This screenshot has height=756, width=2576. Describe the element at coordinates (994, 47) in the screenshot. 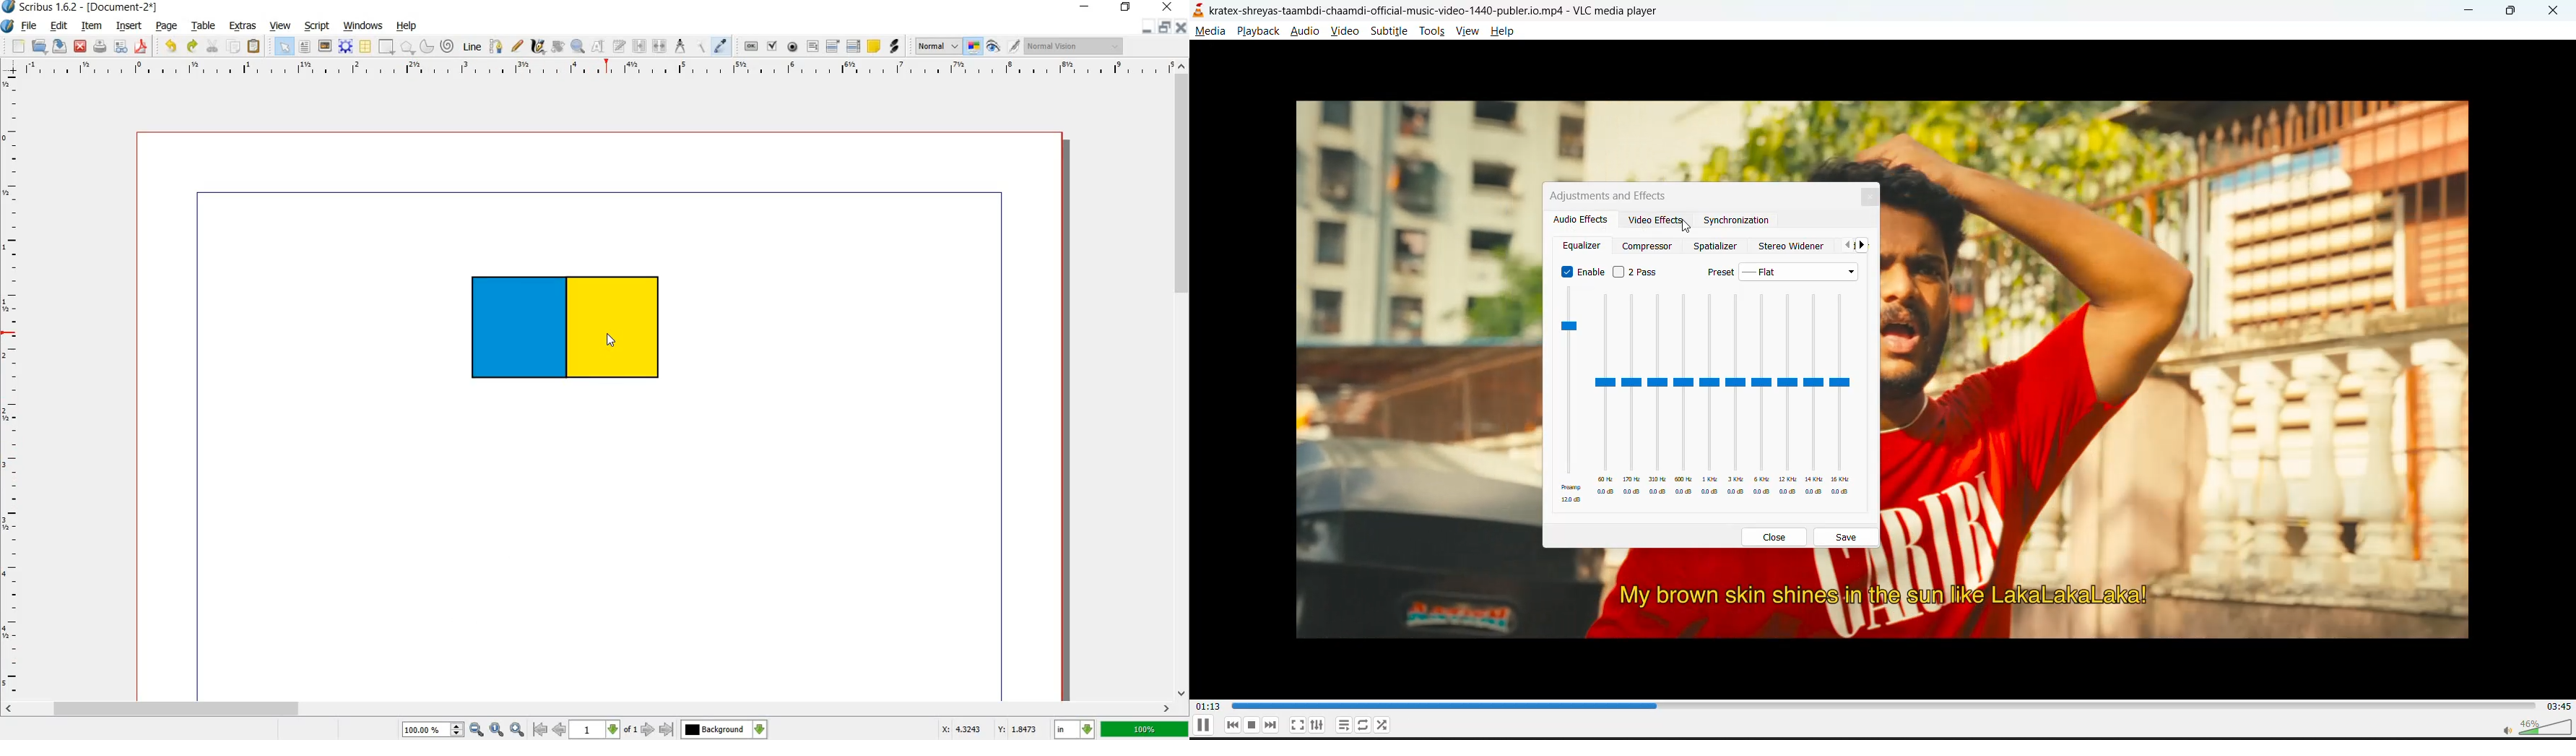

I see `preview mode` at that location.